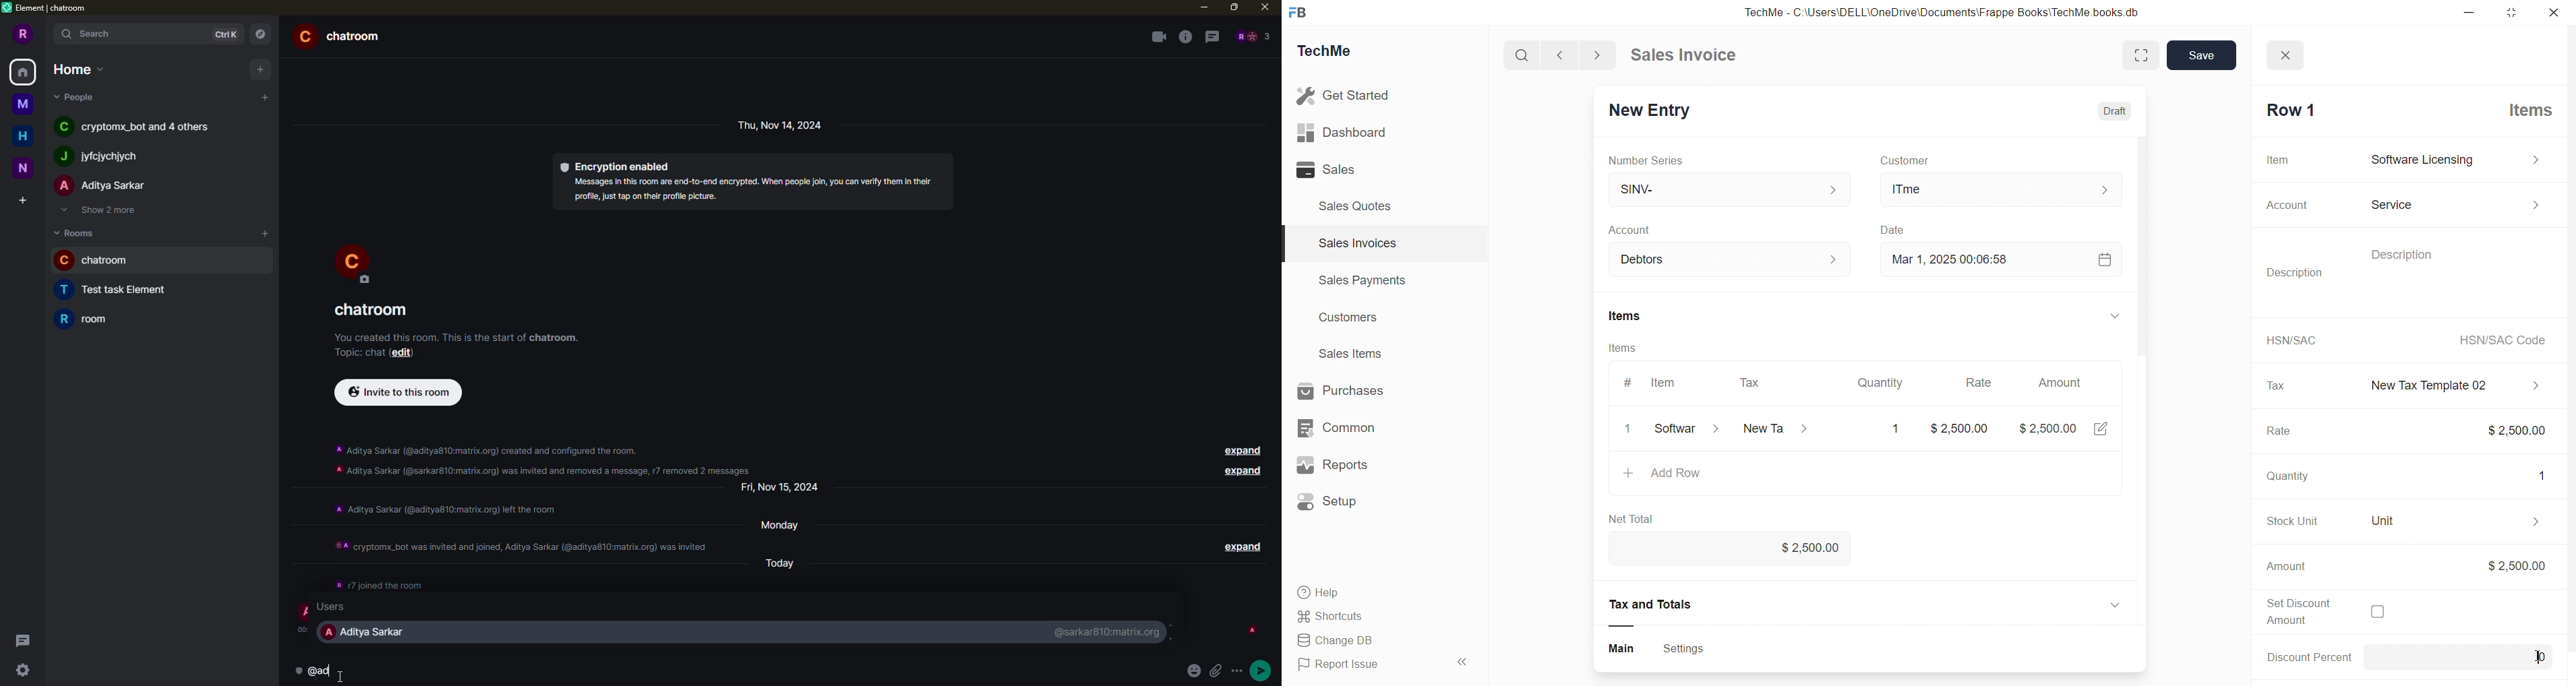  Describe the element at coordinates (2002, 190) in the screenshot. I see `ITme|` at that location.